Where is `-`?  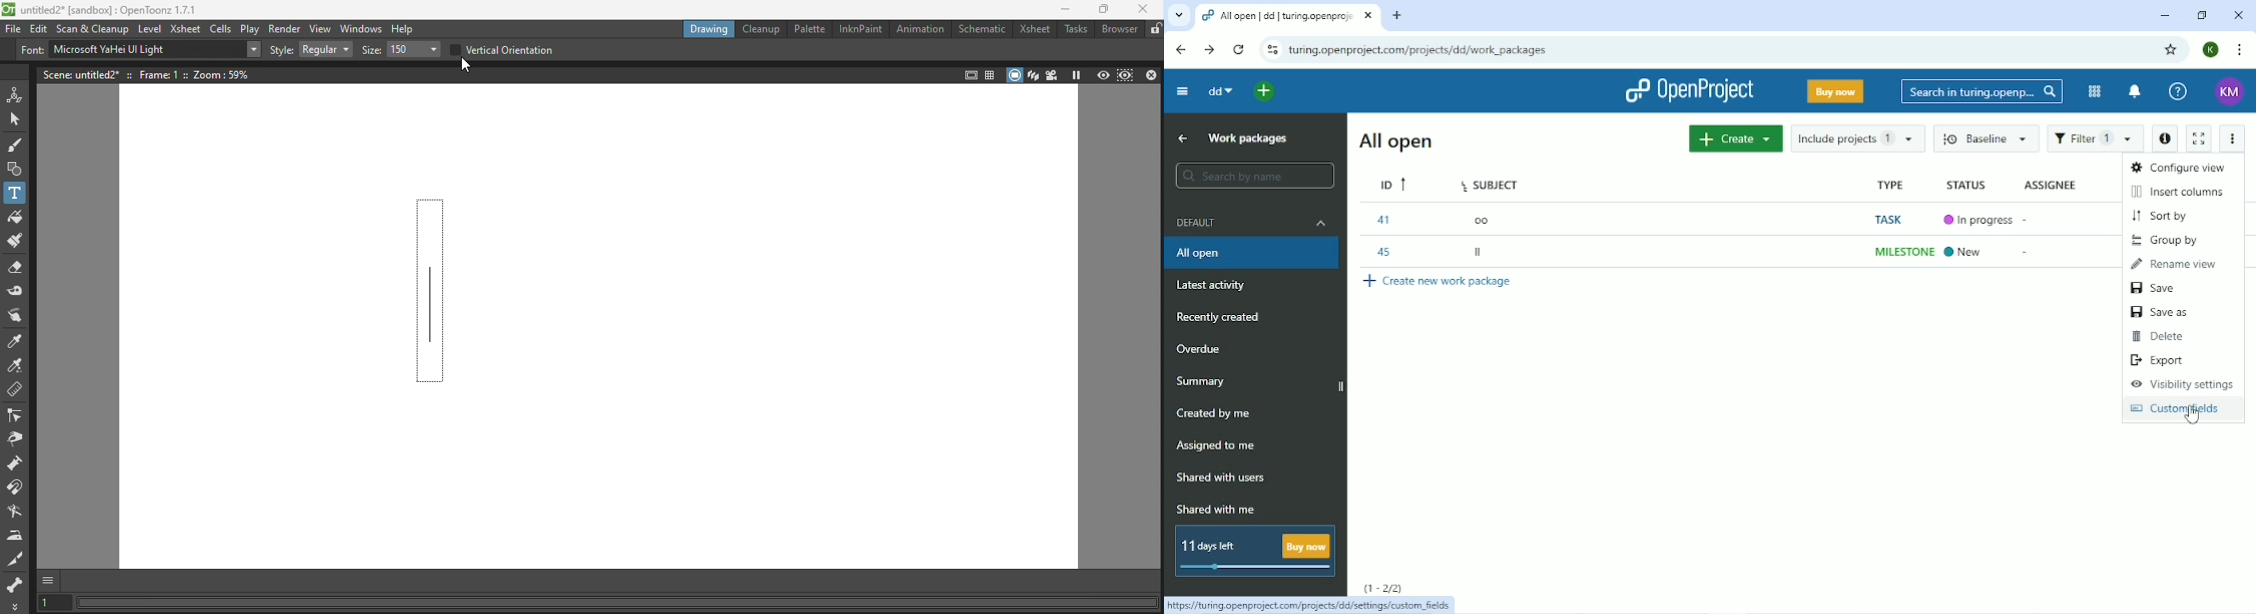
- is located at coordinates (2032, 256).